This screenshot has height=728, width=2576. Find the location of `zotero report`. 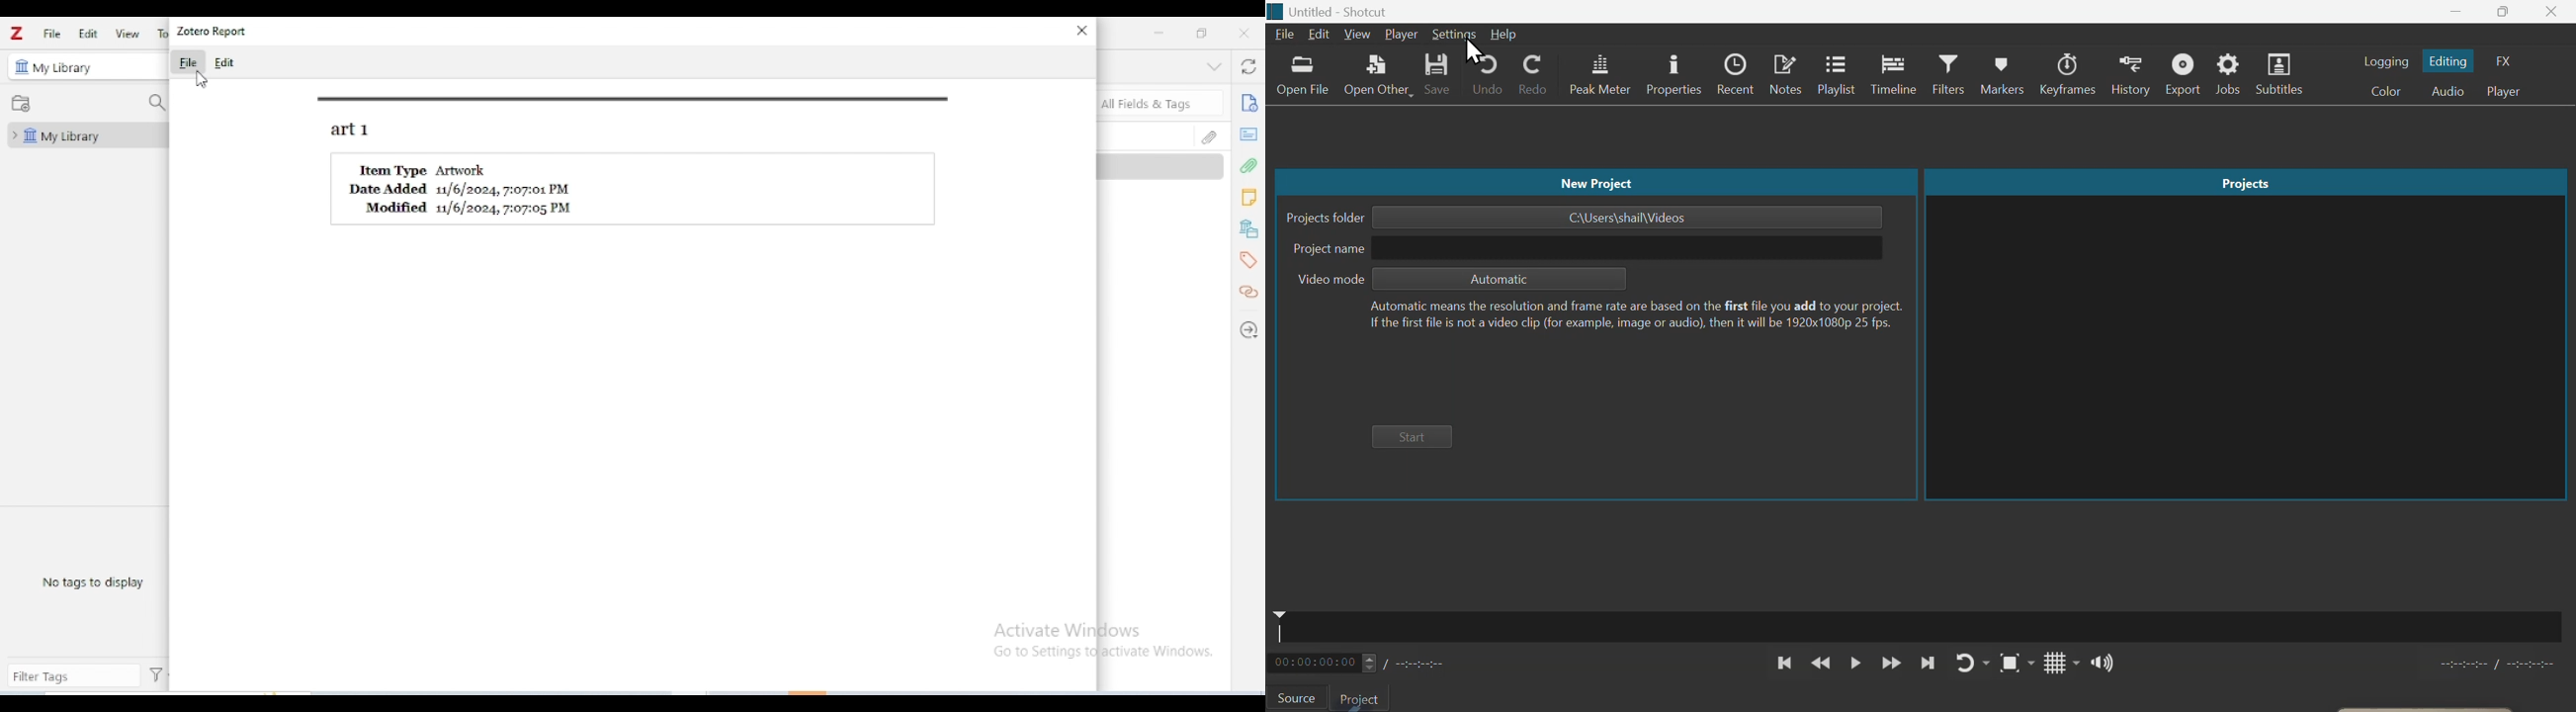

zotero report is located at coordinates (212, 31).